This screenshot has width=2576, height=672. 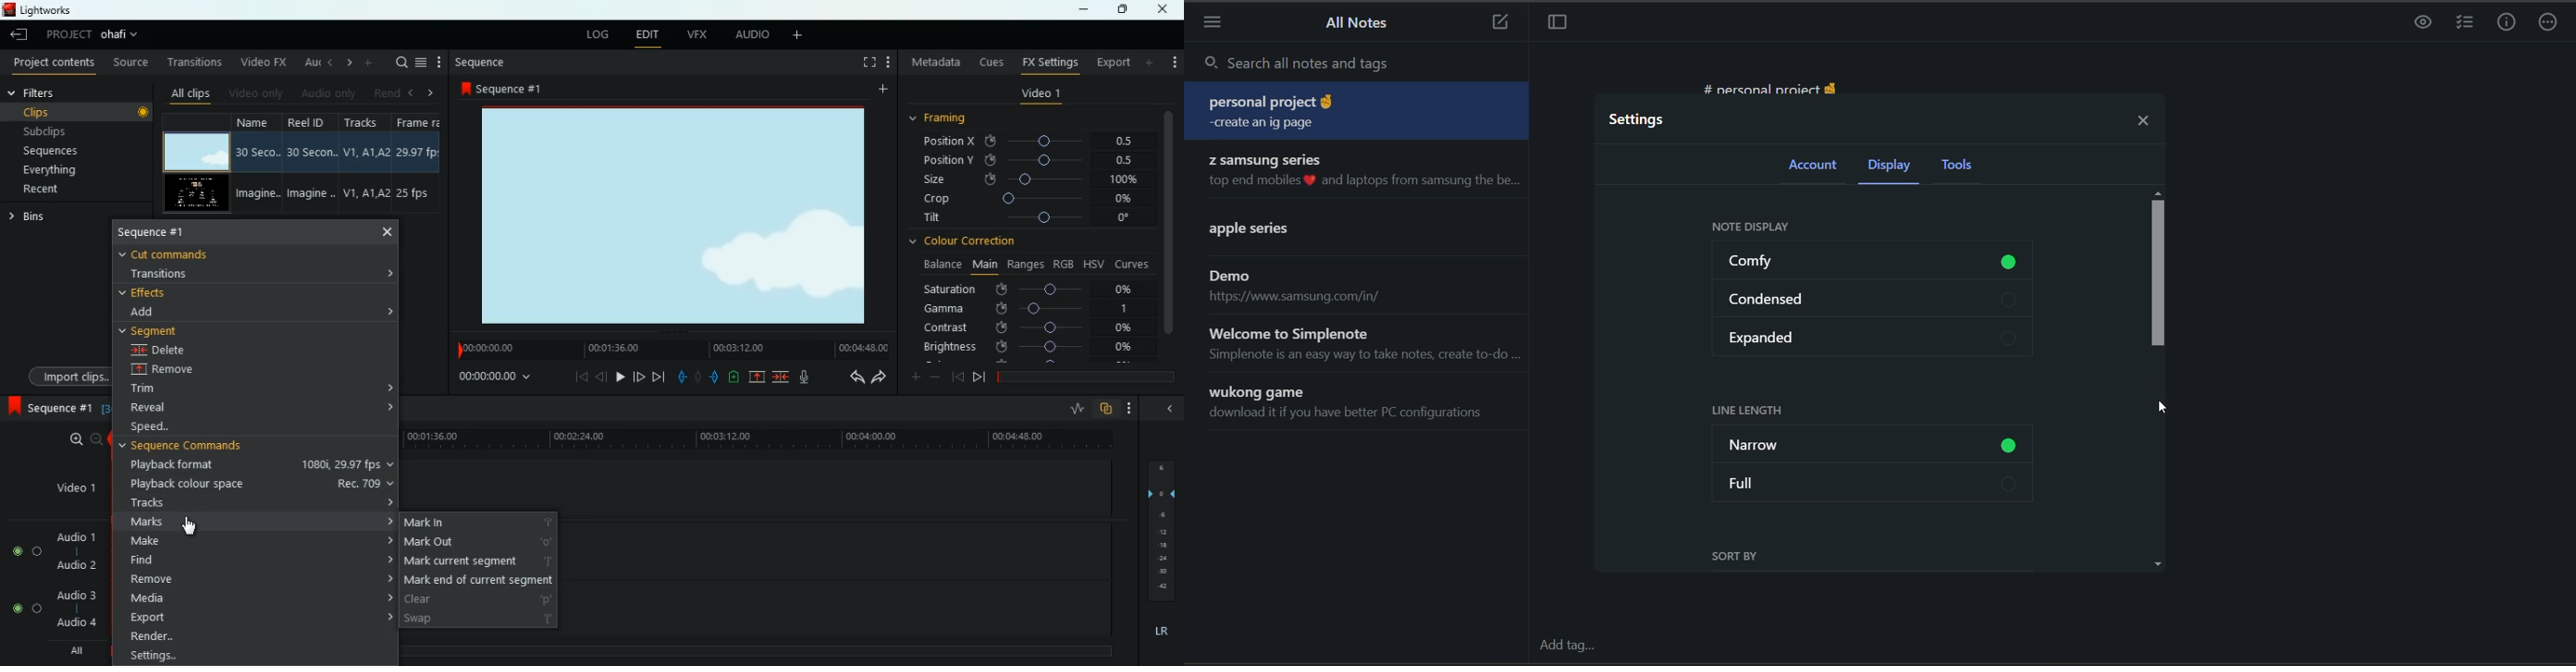 What do you see at coordinates (72, 565) in the screenshot?
I see `audio 2` at bounding box center [72, 565].